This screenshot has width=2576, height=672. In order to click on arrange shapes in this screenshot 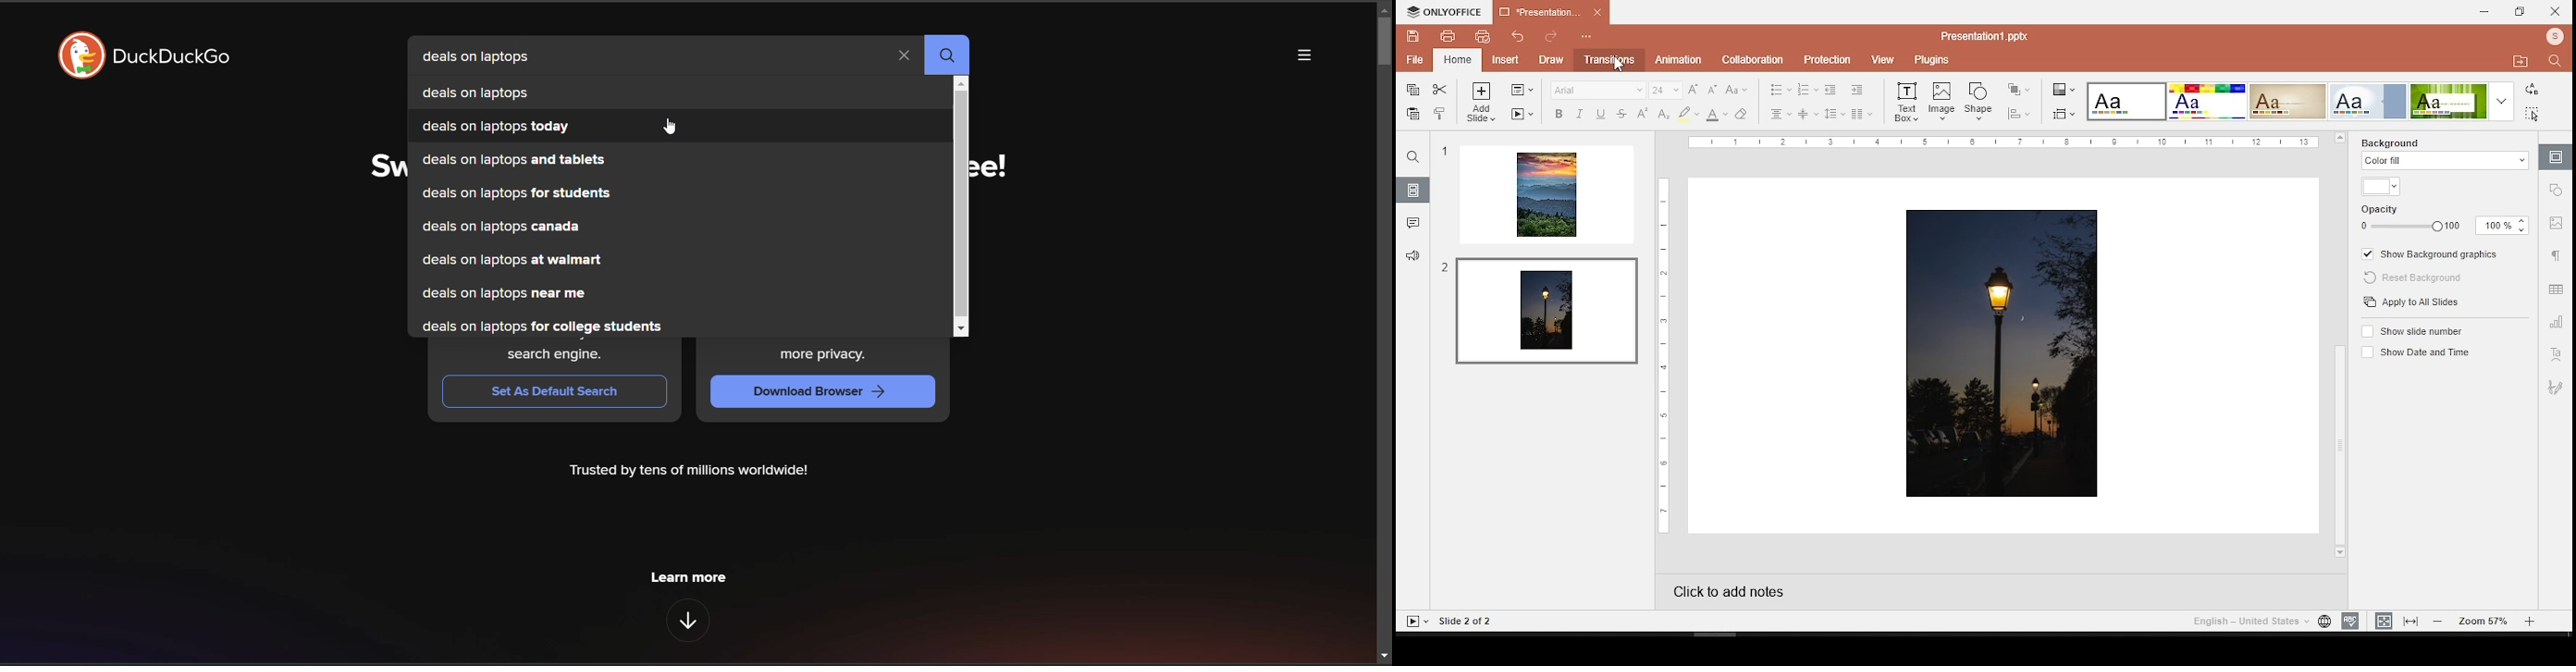, I will do `click(2017, 89)`.